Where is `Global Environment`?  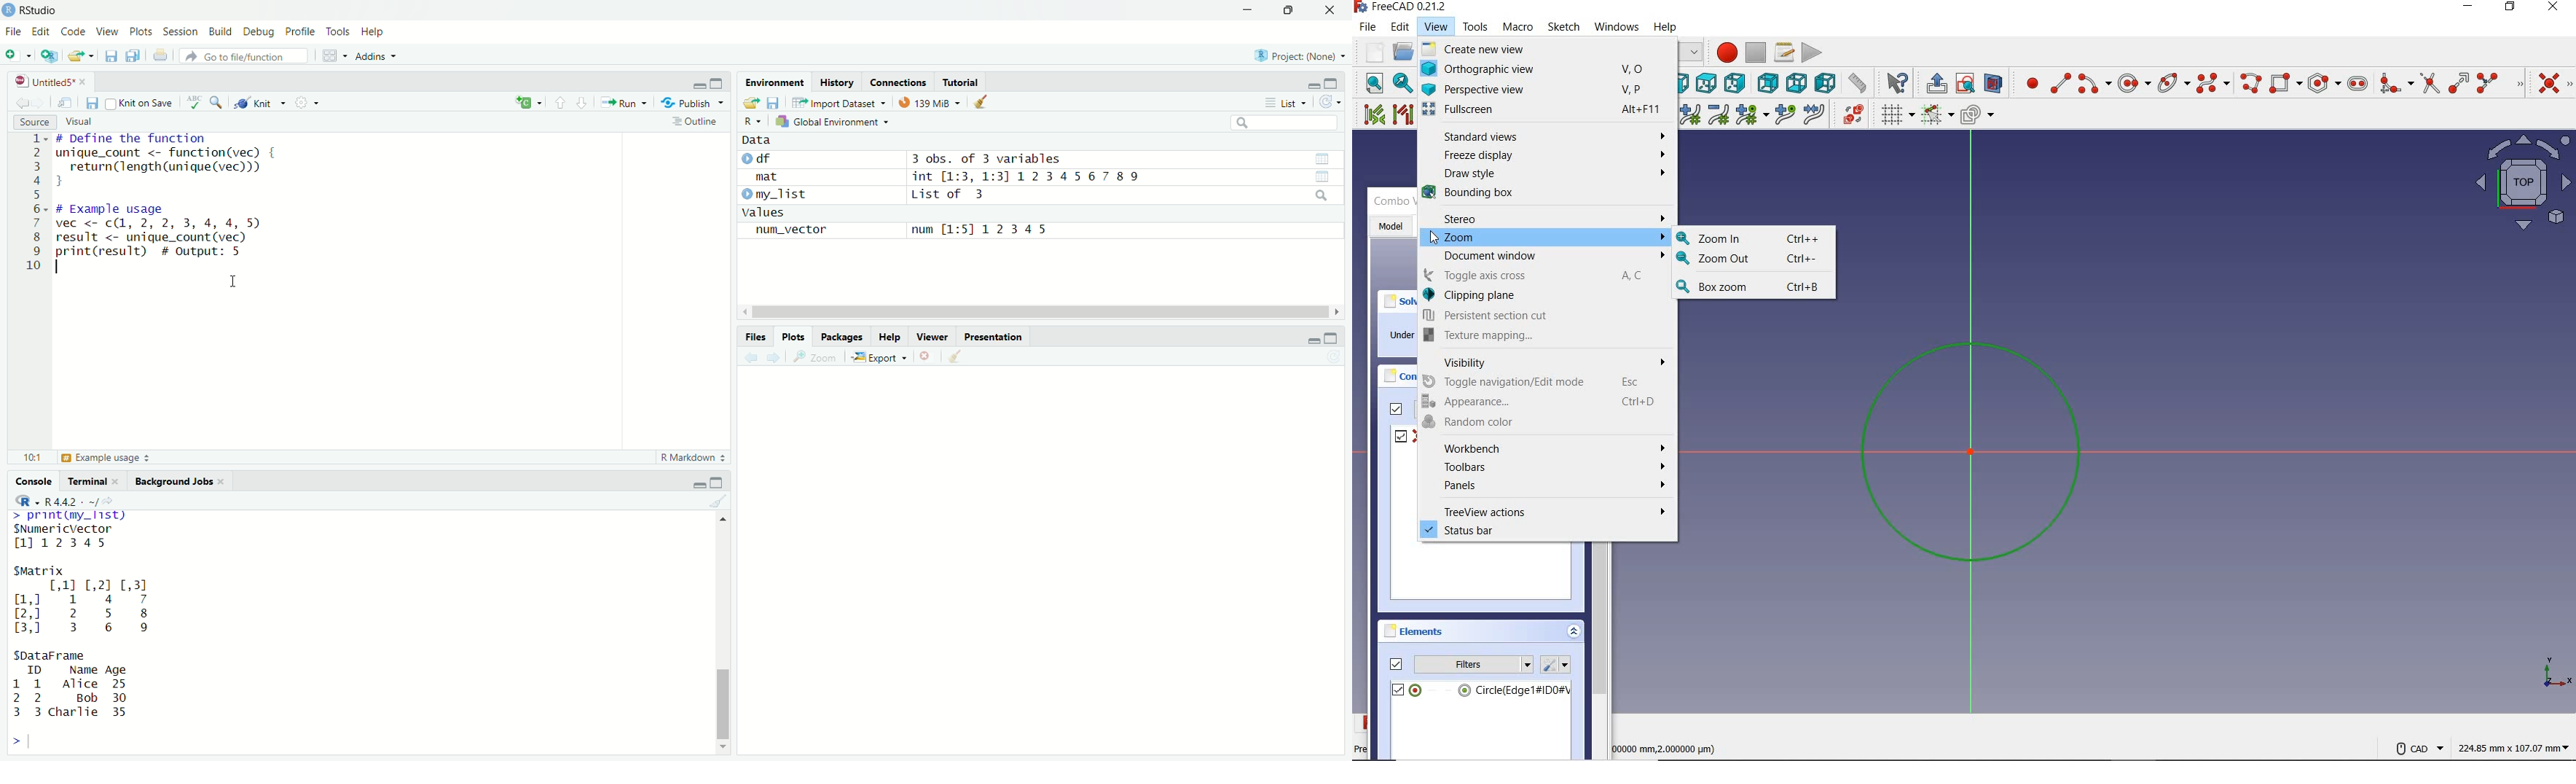 Global Environment is located at coordinates (831, 122).